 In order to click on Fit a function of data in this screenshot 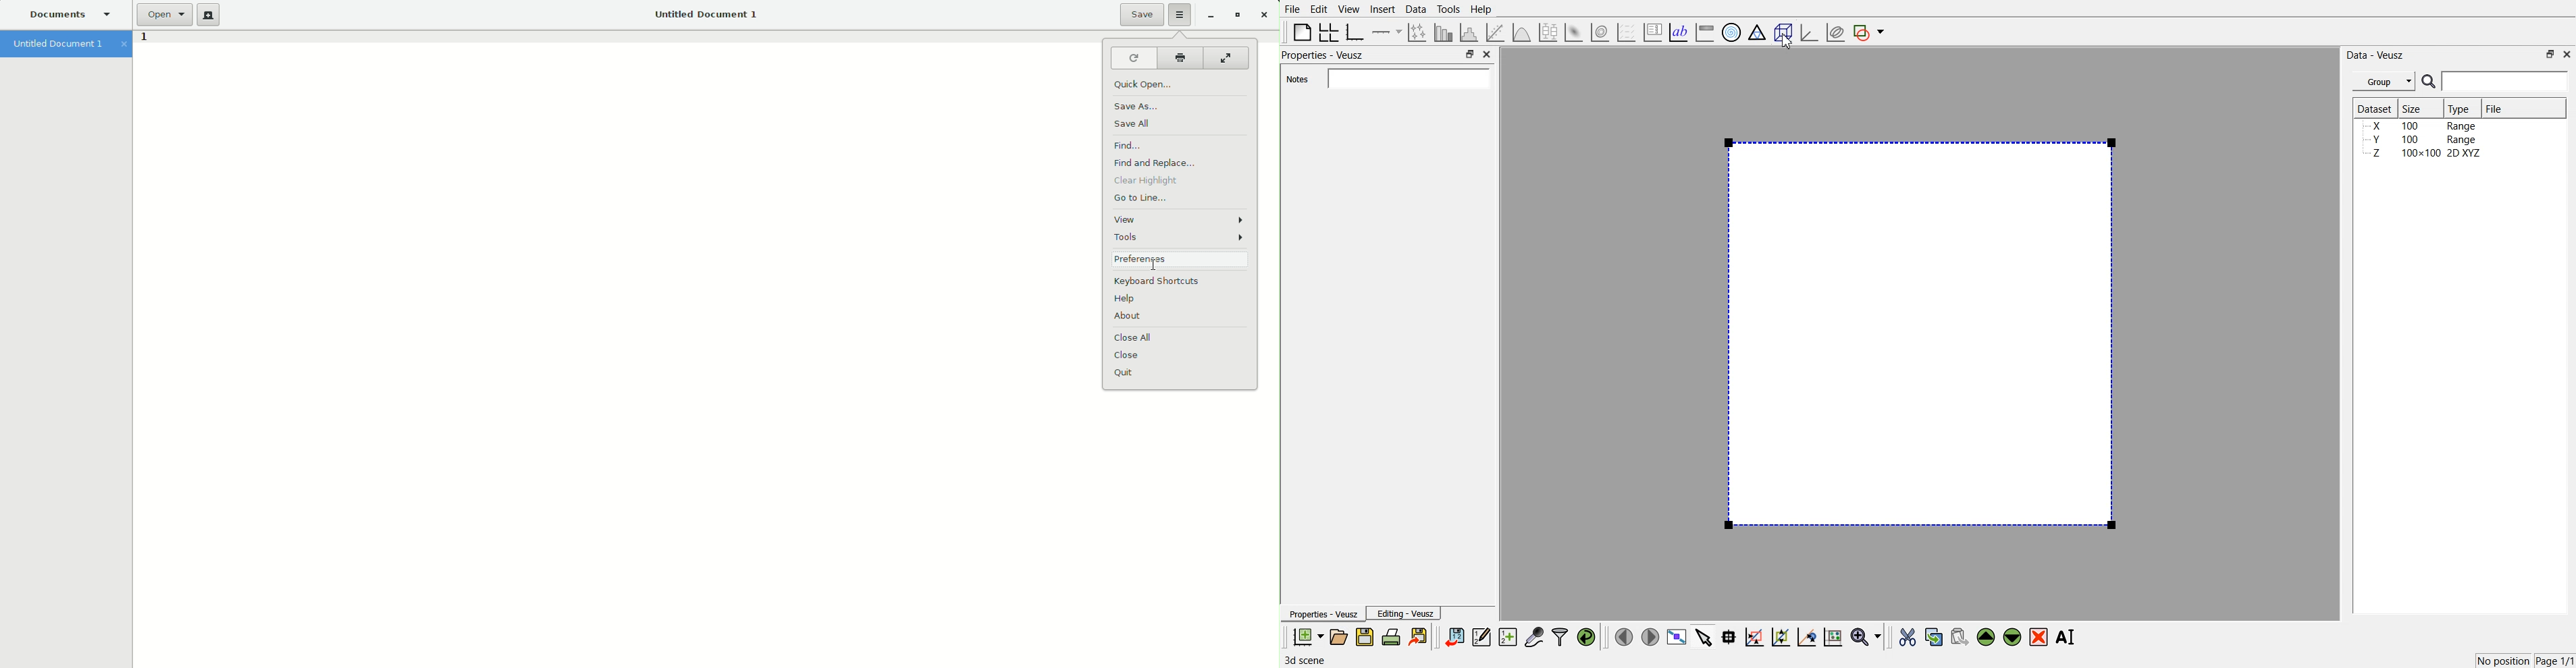, I will do `click(1494, 32)`.